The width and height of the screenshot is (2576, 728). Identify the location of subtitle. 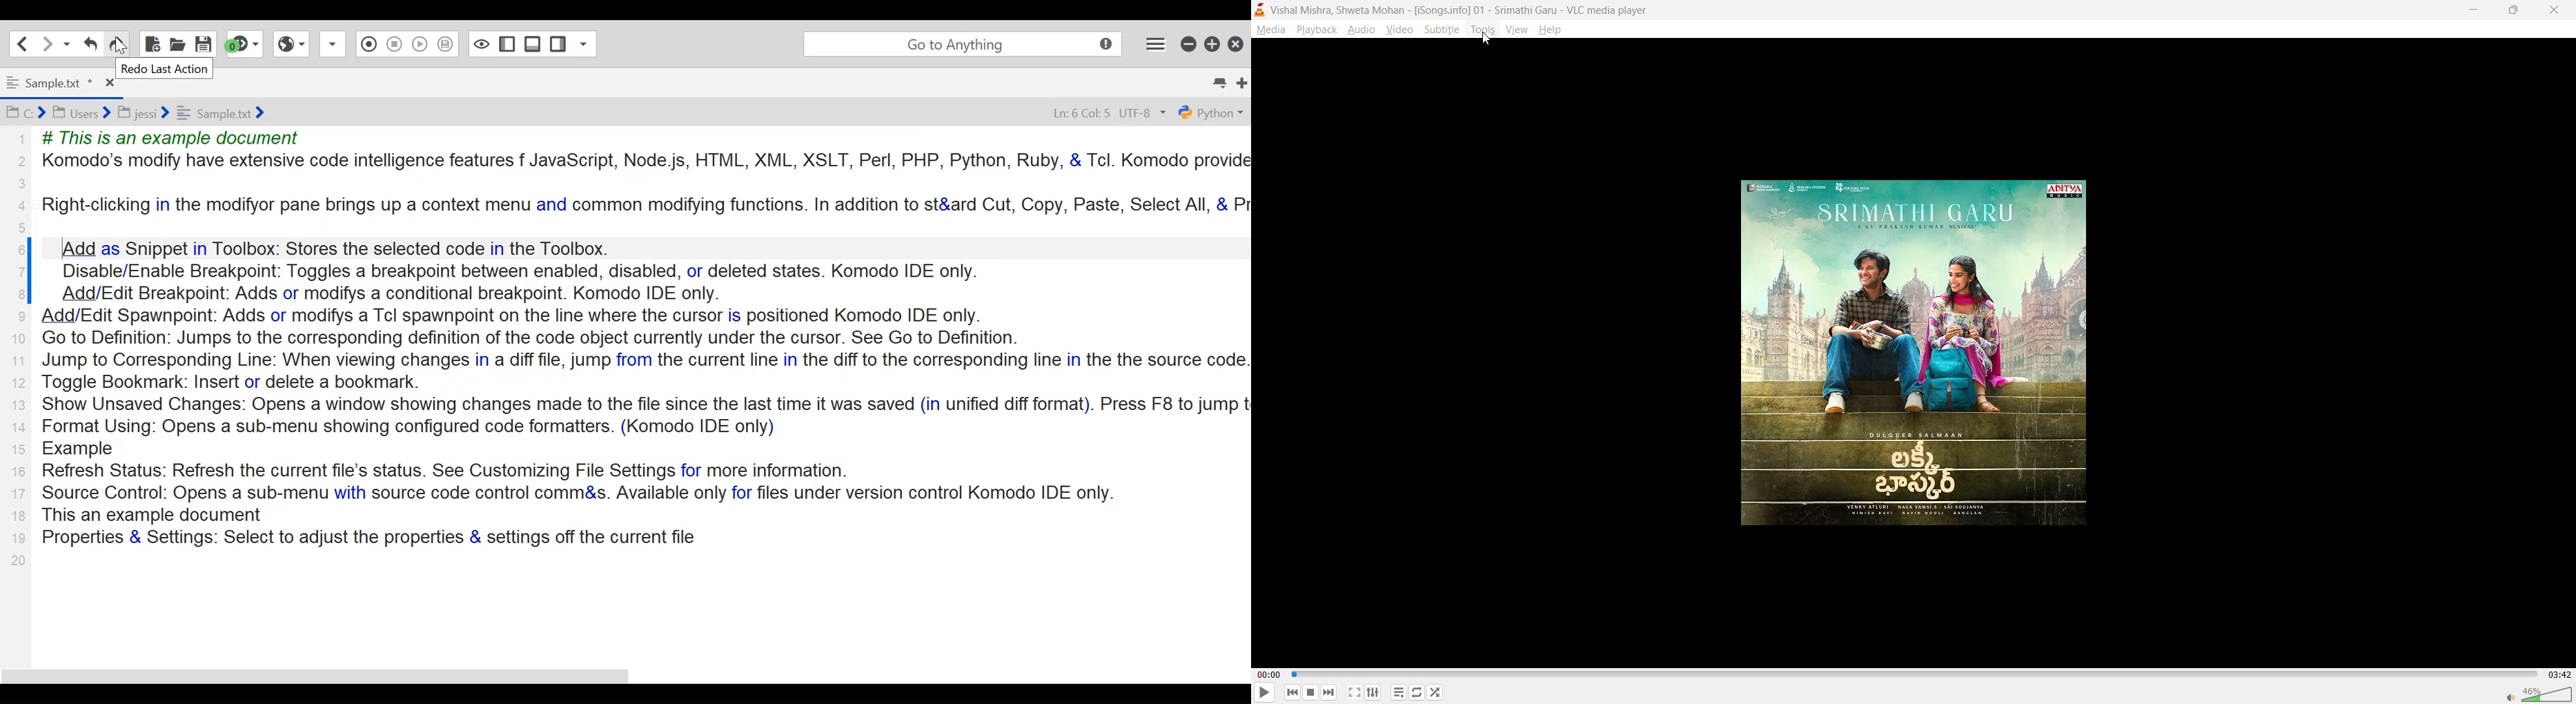
(1442, 29).